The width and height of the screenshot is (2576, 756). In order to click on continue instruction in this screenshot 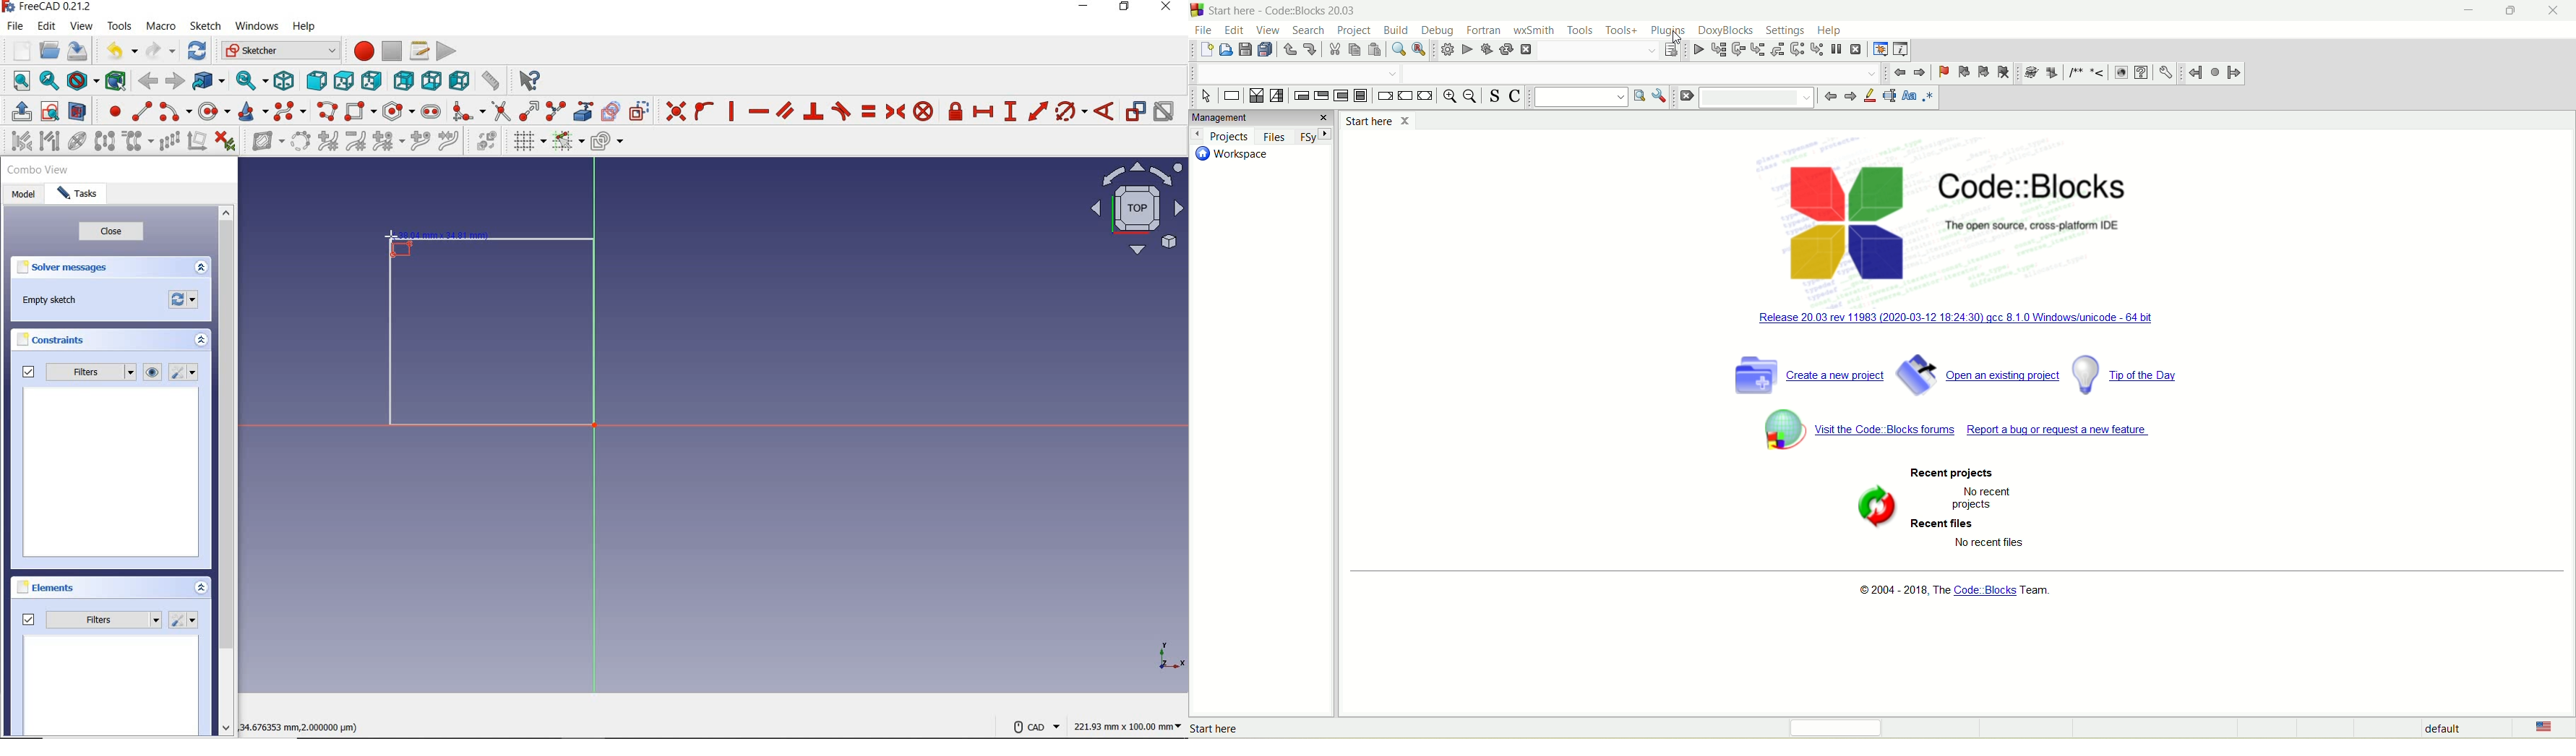, I will do `click(1404, 96)`.